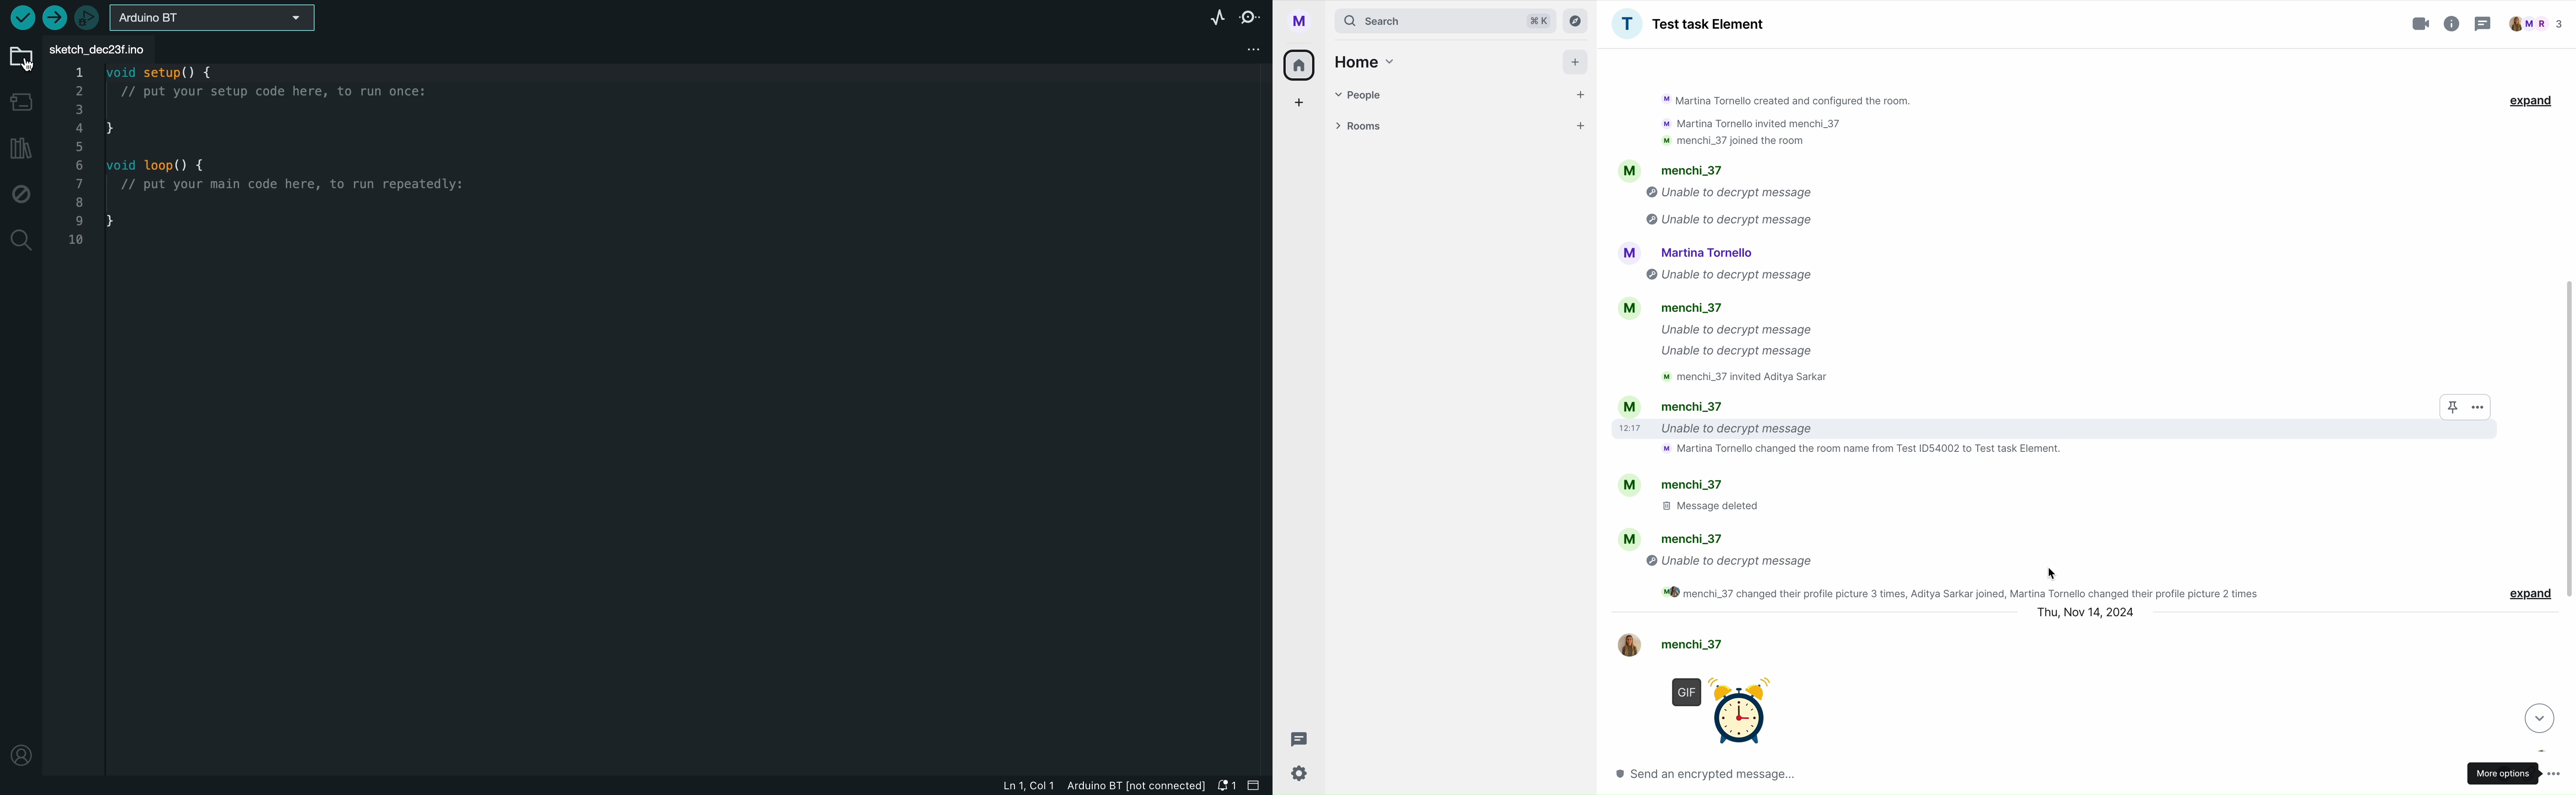 This screenshot has width=2576, height=812. What do you see at coordinates (2569, 441) in the screenshot?
I see `scroll bar` at bounding box center [2569, 441].